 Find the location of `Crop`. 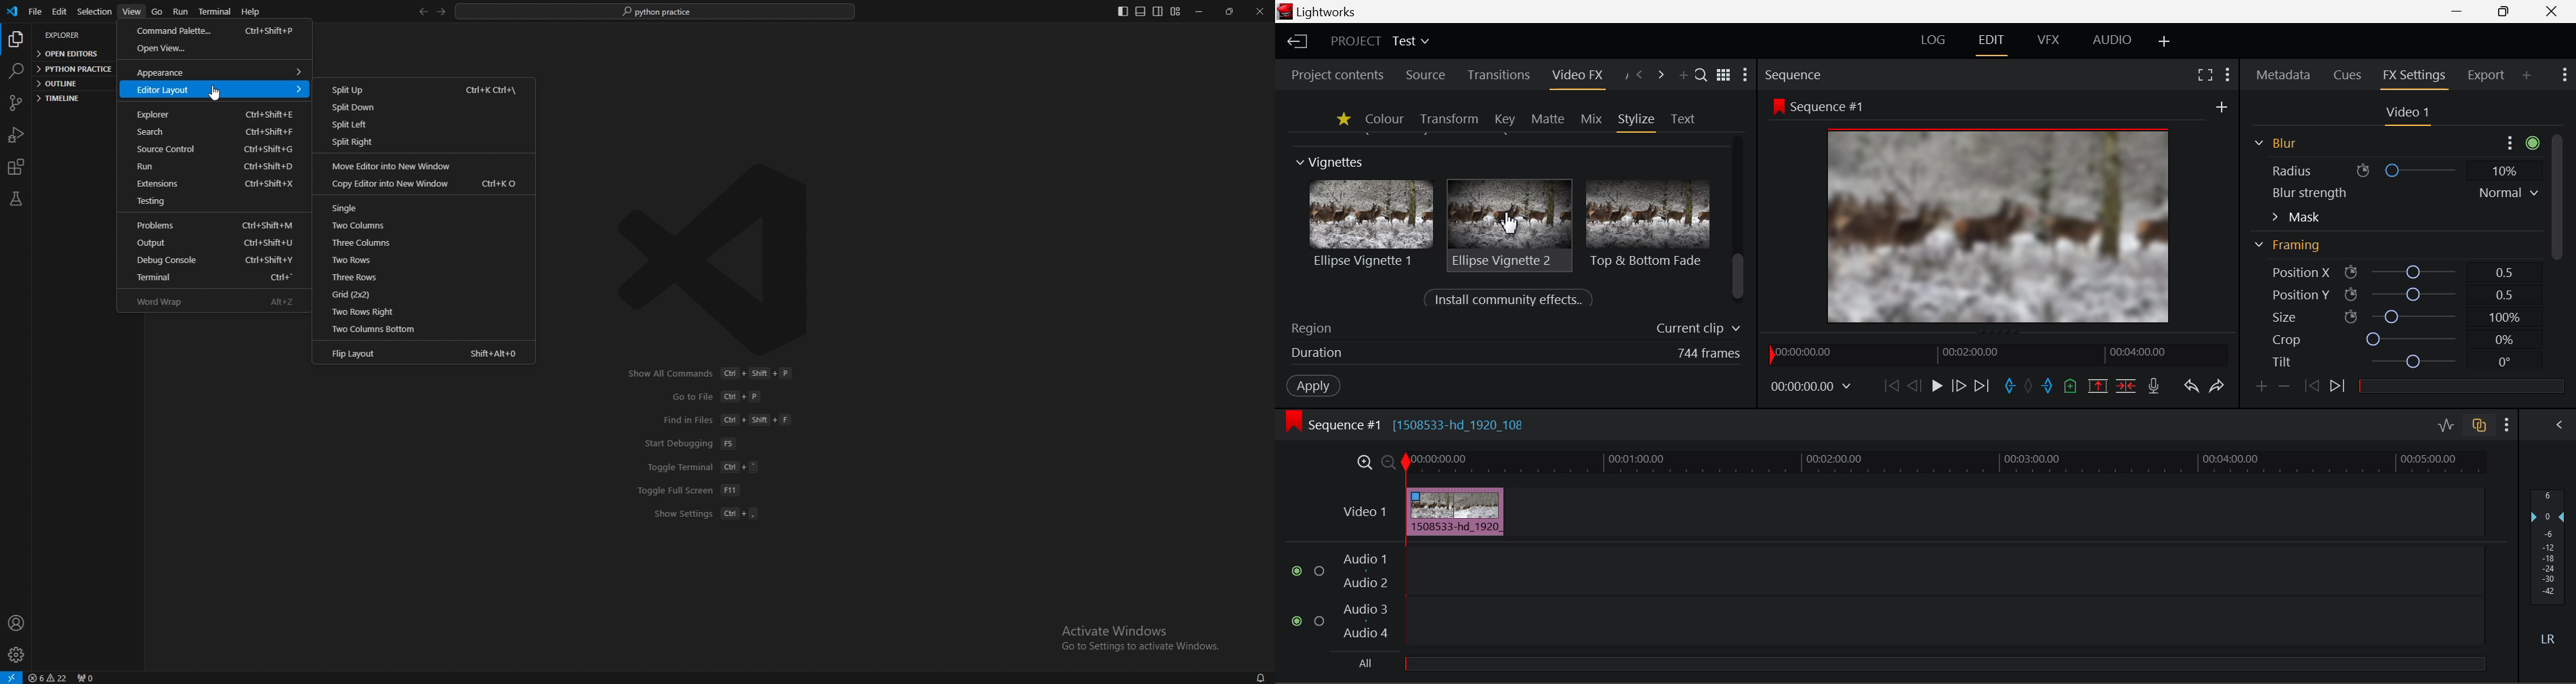

Crop is located at coordinates (2392, 340).